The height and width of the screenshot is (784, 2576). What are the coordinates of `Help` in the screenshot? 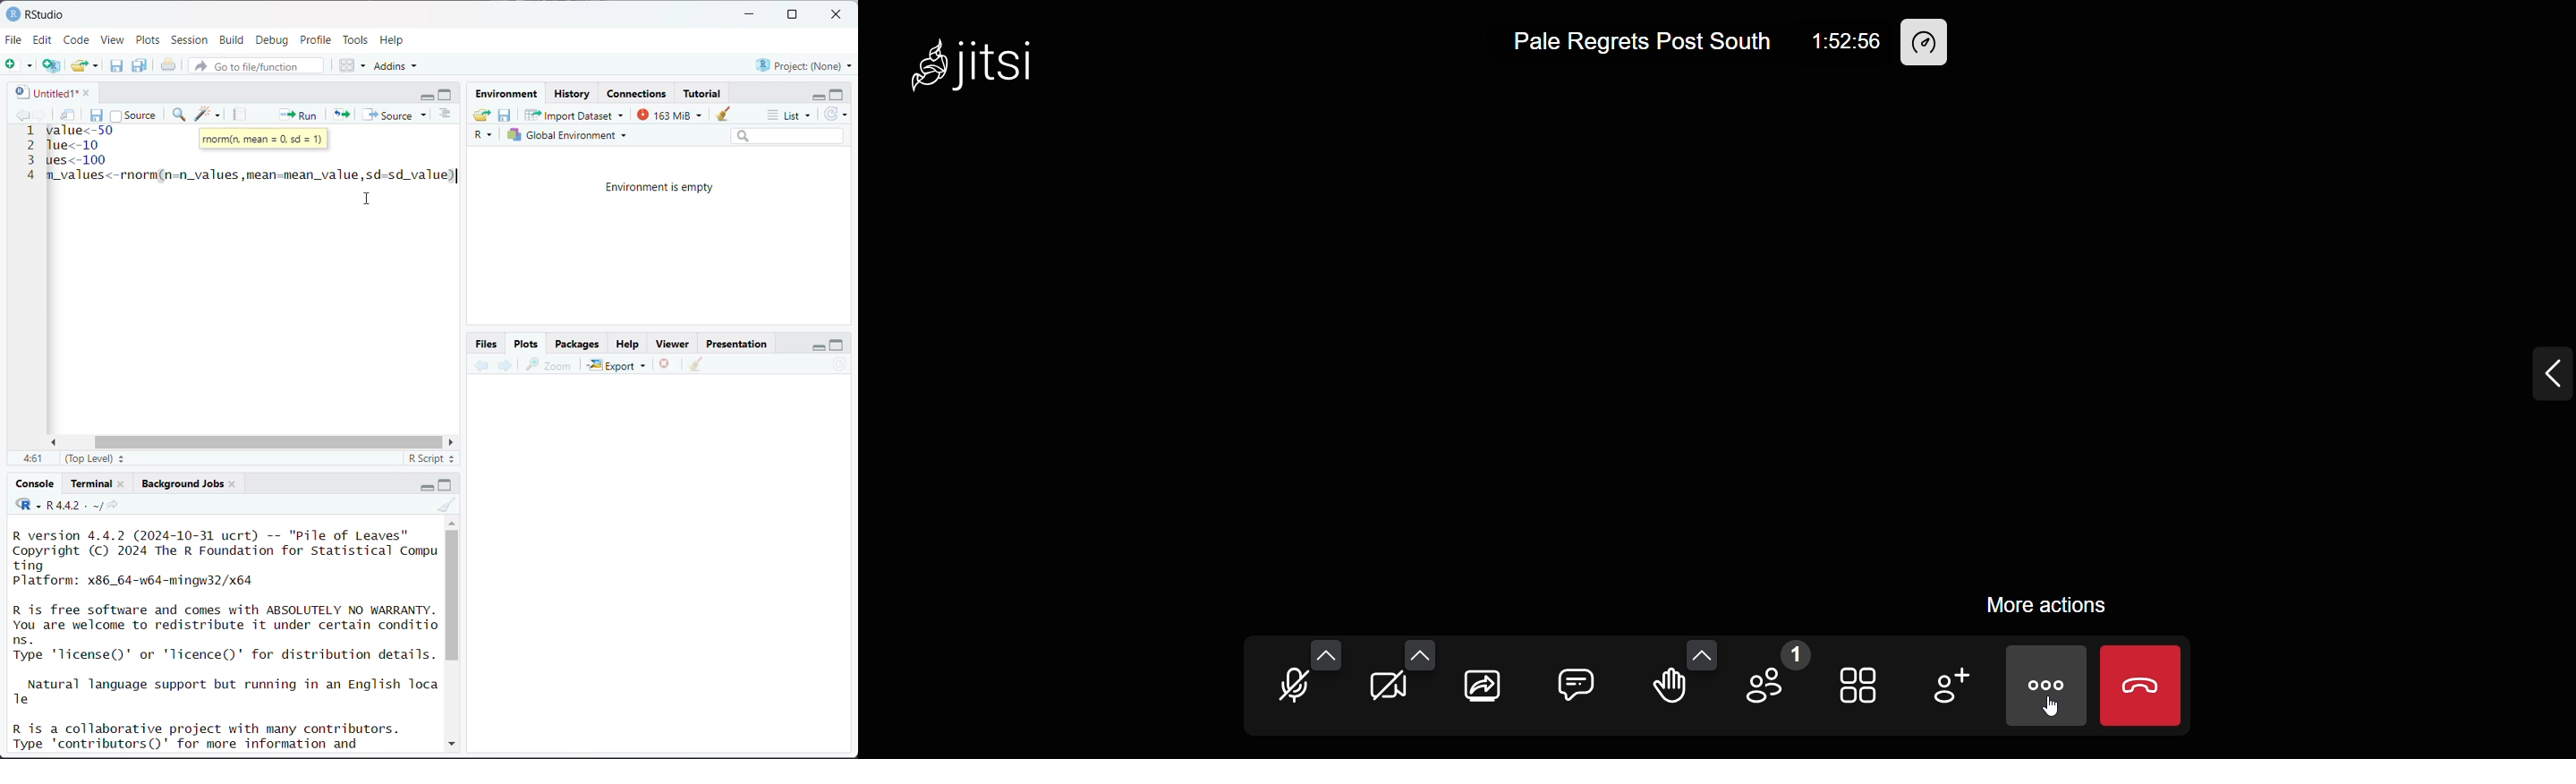 It's located at (393, 39).